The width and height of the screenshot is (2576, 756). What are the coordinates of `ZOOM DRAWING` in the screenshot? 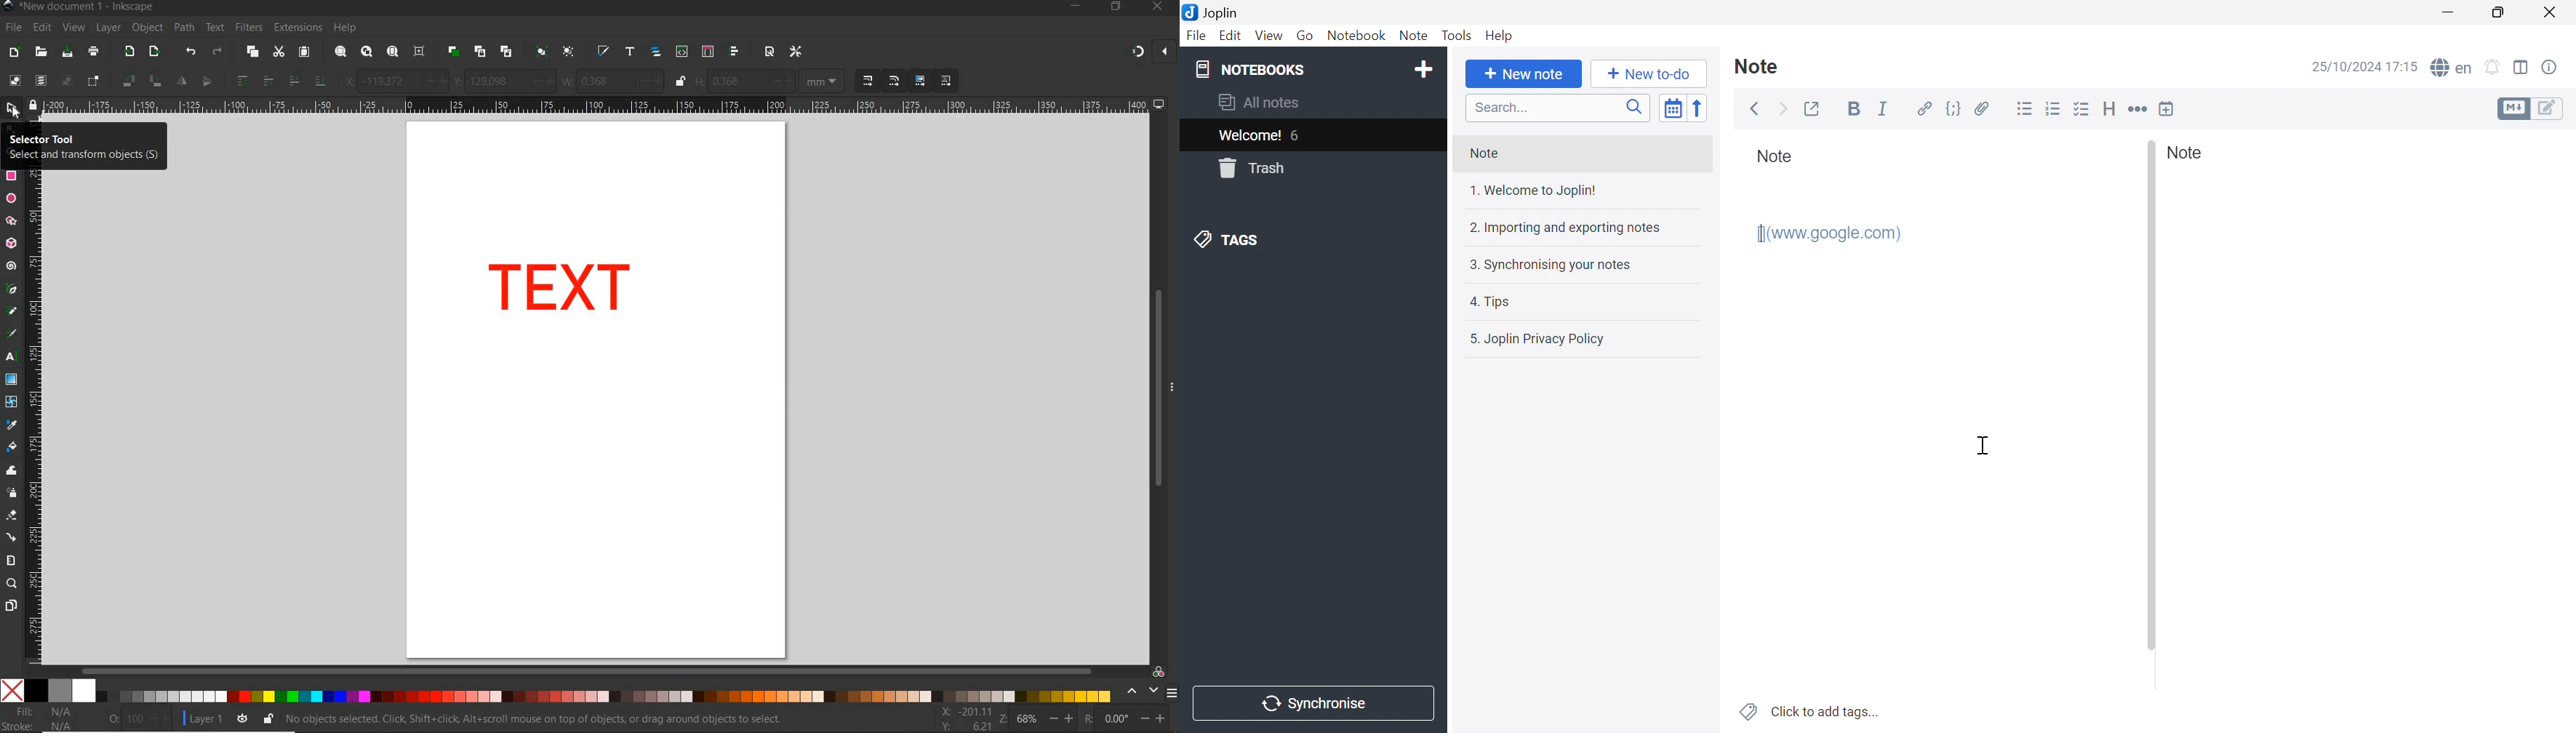 It's located at (365, 53).